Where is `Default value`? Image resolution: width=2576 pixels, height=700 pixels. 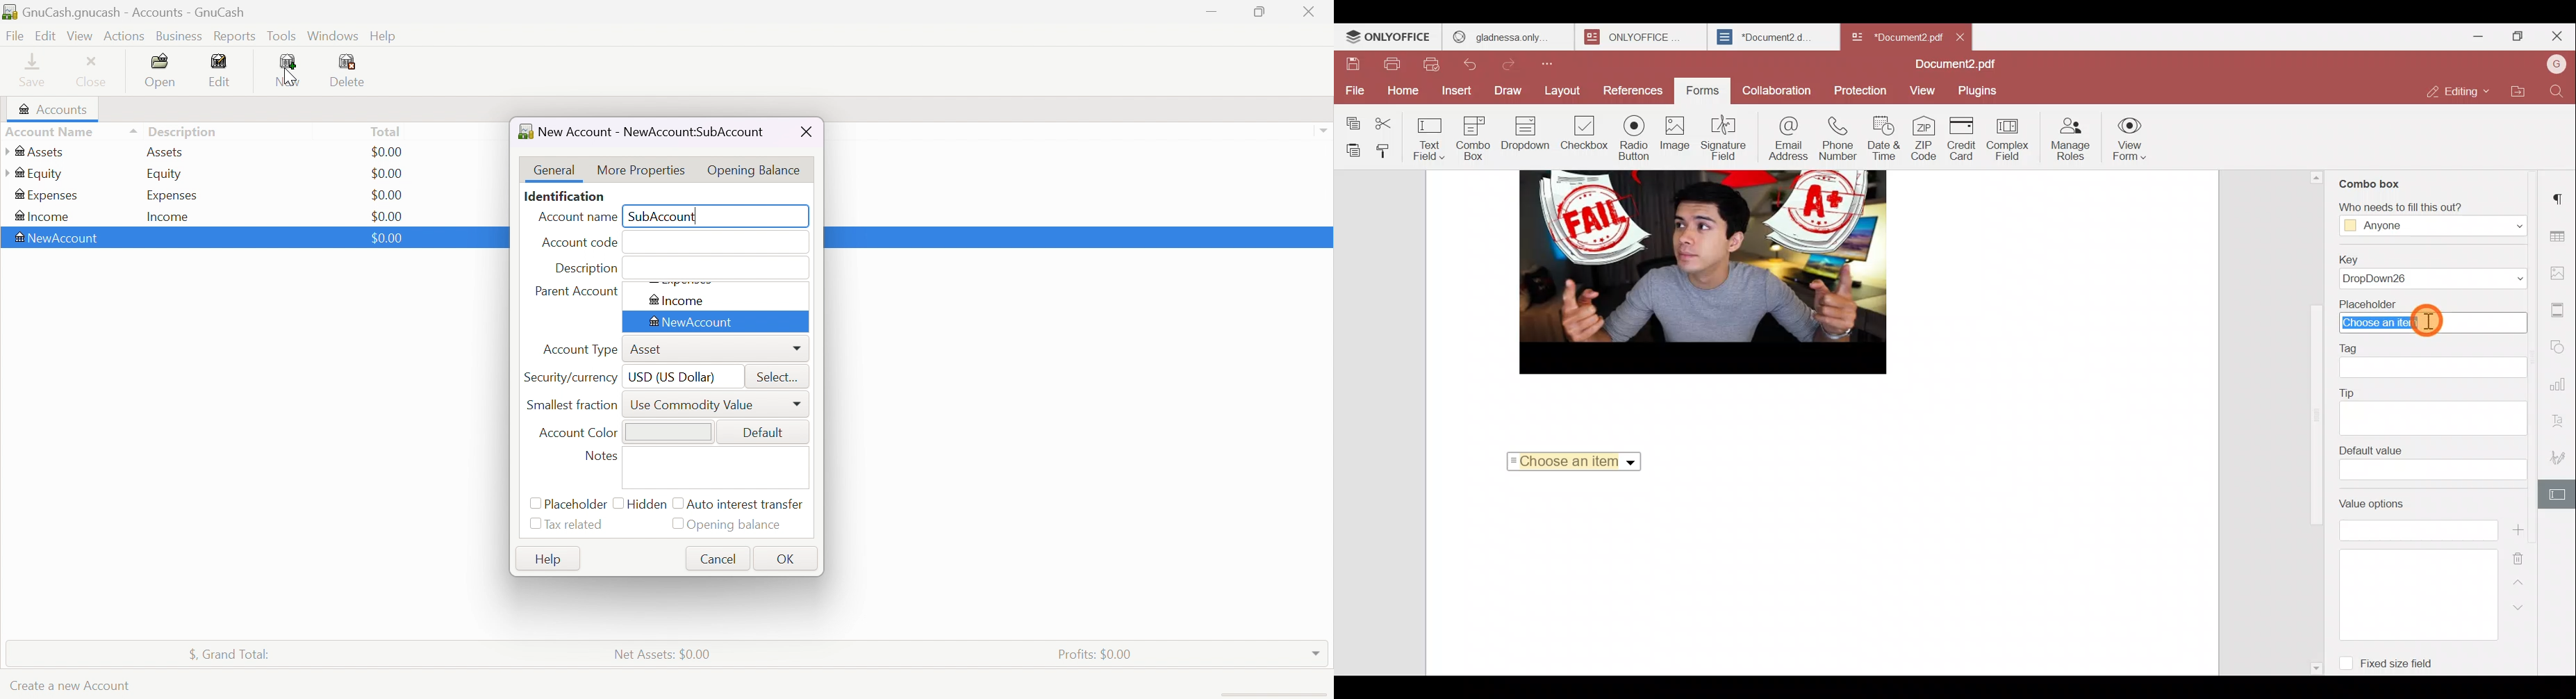 Default value is located at coordinates (2432, 463).